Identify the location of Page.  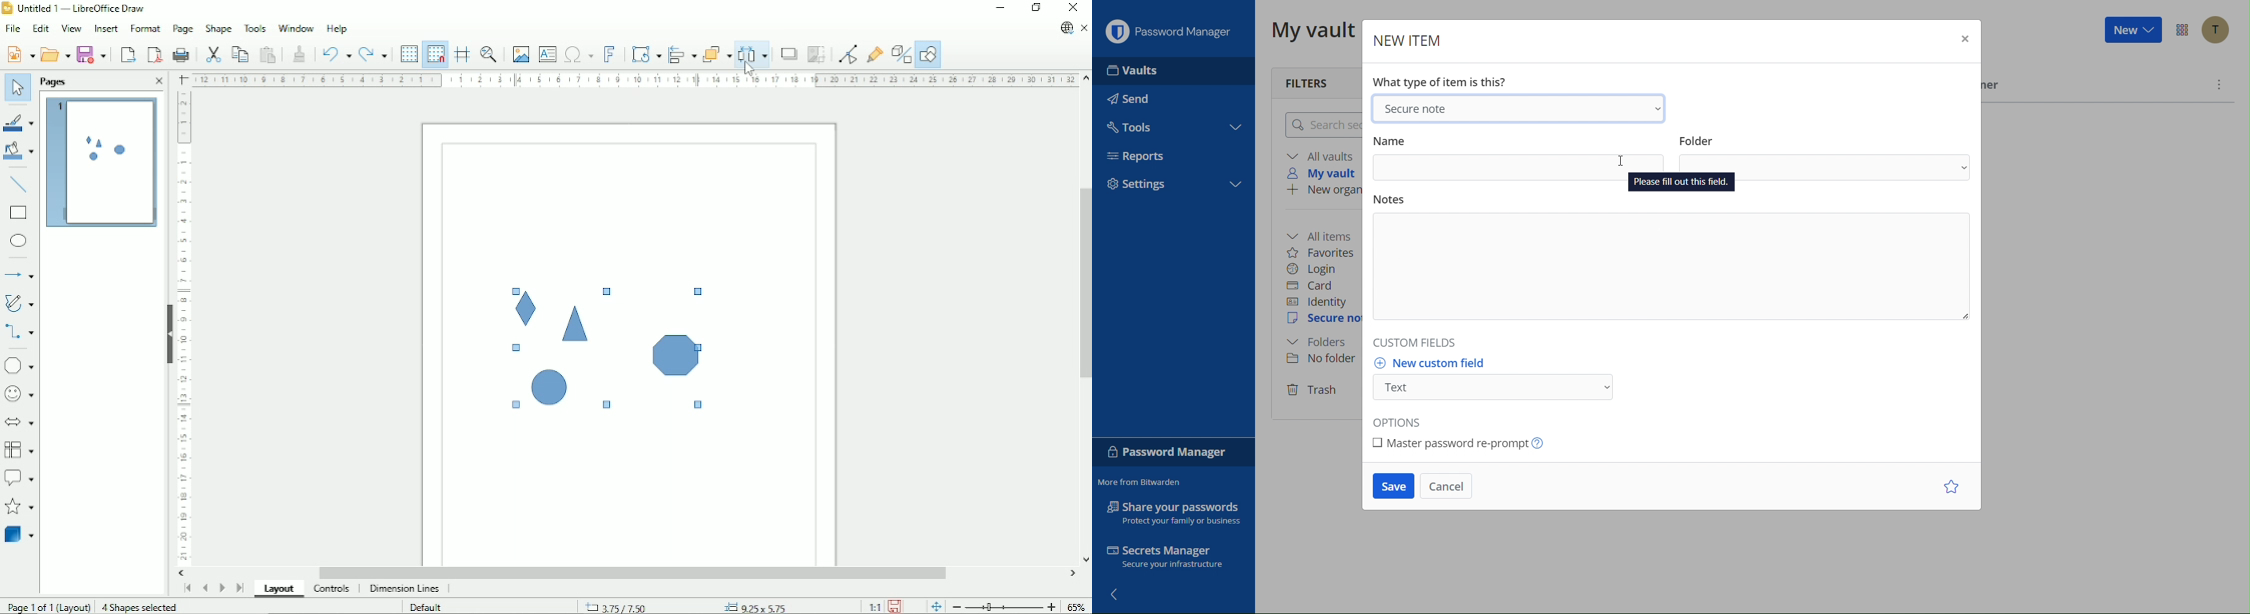
(181, 29).